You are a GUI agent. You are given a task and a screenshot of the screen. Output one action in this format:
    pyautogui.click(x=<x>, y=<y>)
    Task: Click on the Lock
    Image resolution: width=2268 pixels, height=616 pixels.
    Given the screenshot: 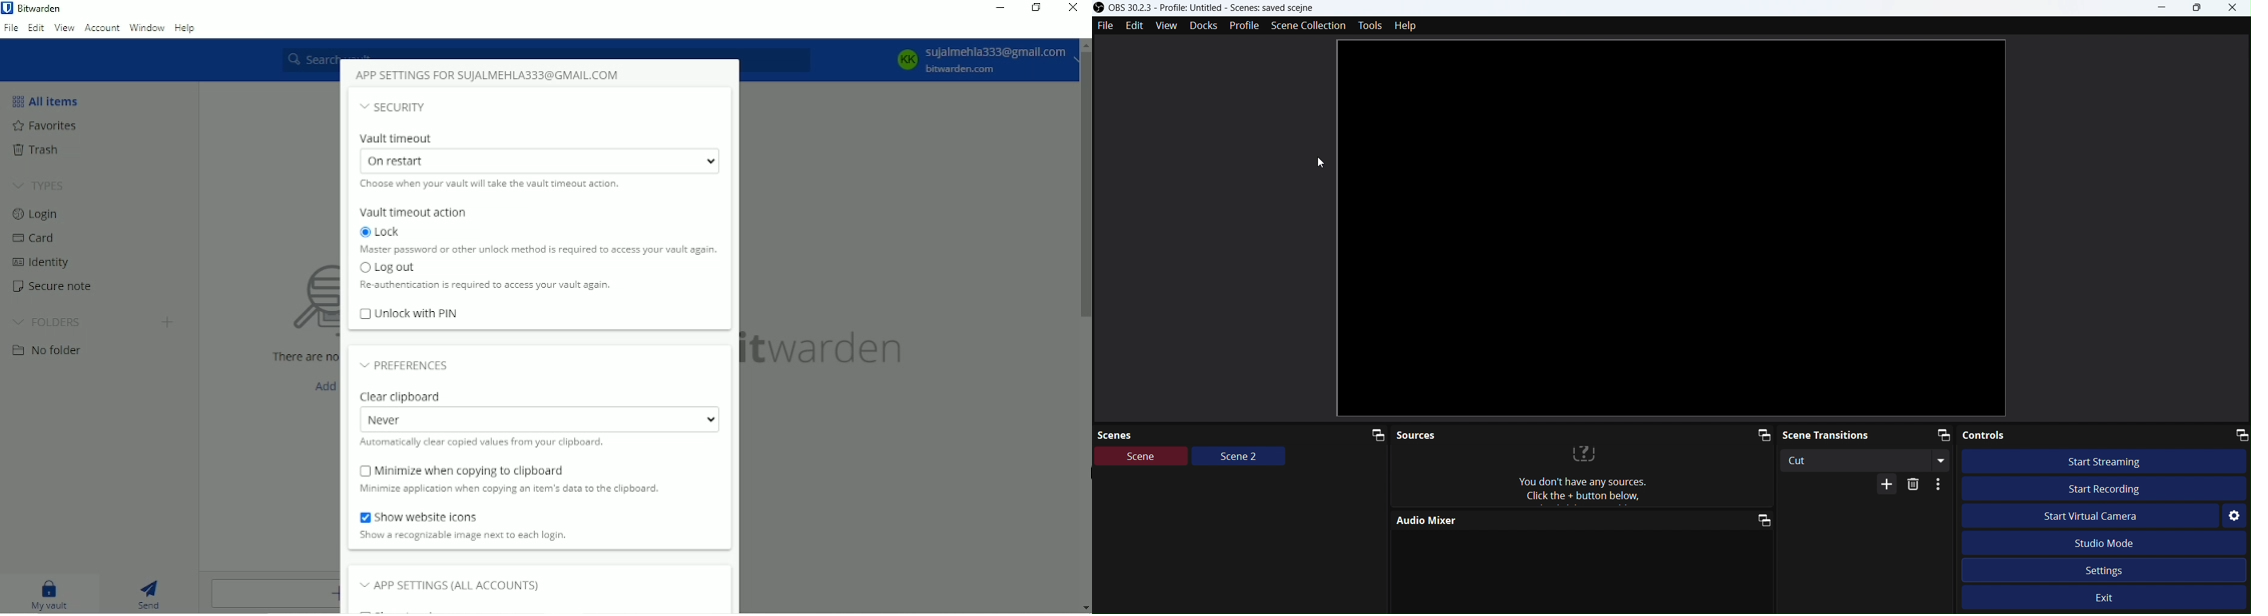 What is the action you would take?
    pyautogui.click(x=387, y=232)
    